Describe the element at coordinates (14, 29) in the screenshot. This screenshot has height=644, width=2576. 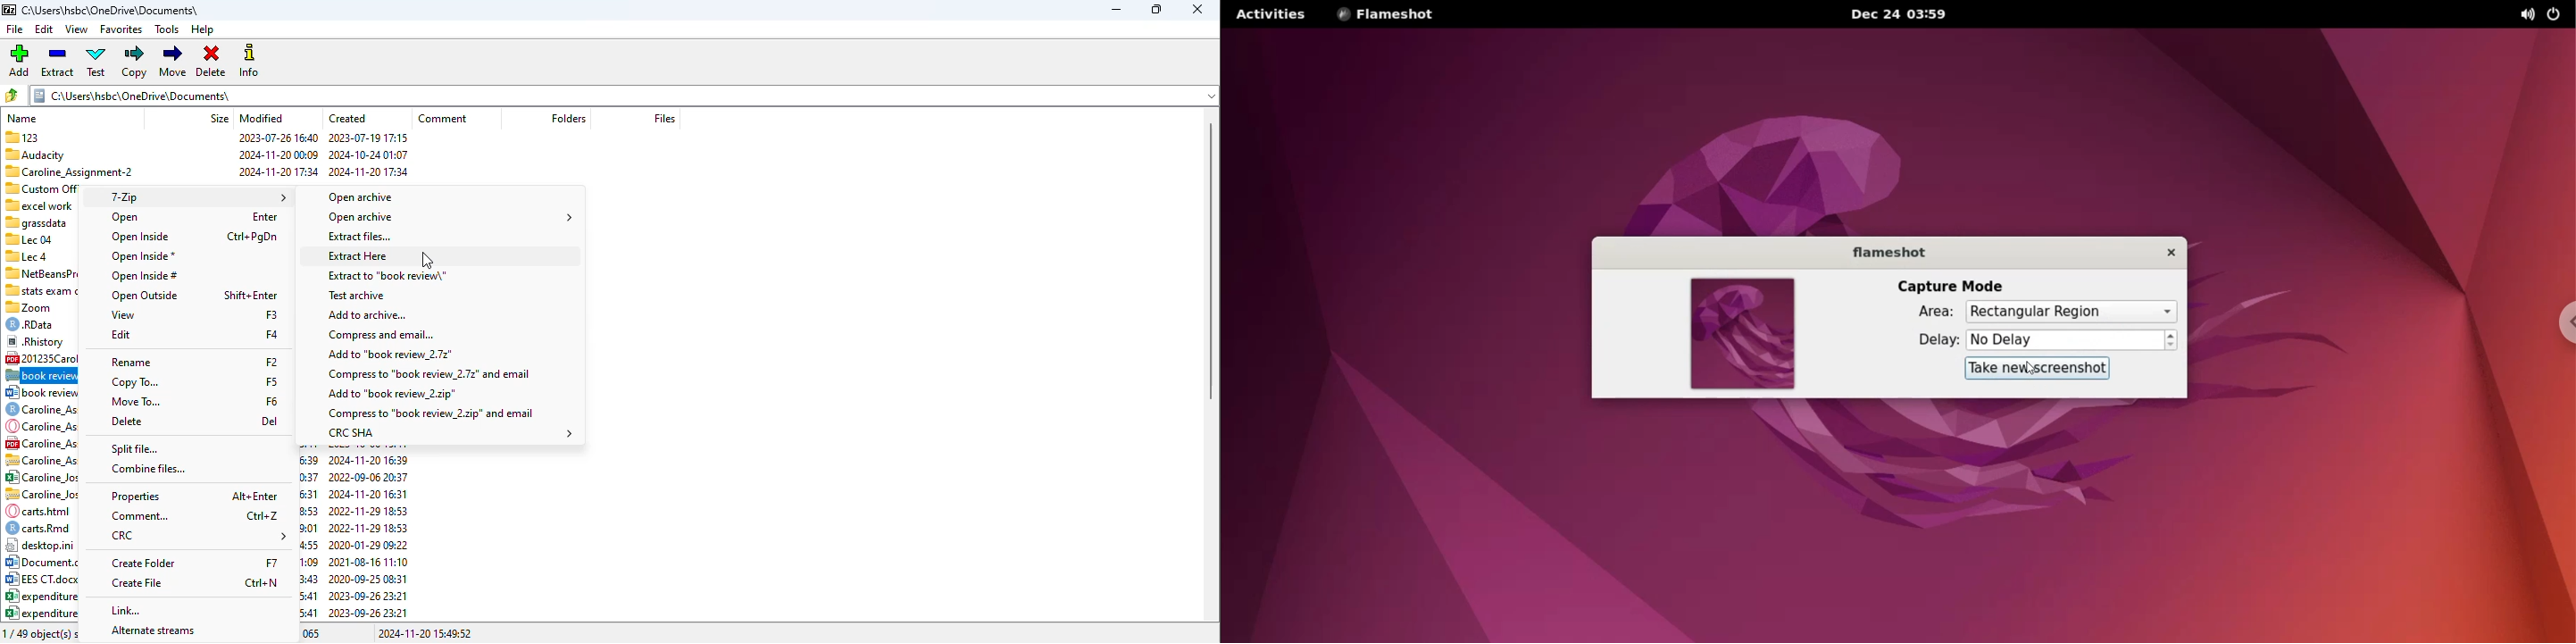
I see `file` at that location.